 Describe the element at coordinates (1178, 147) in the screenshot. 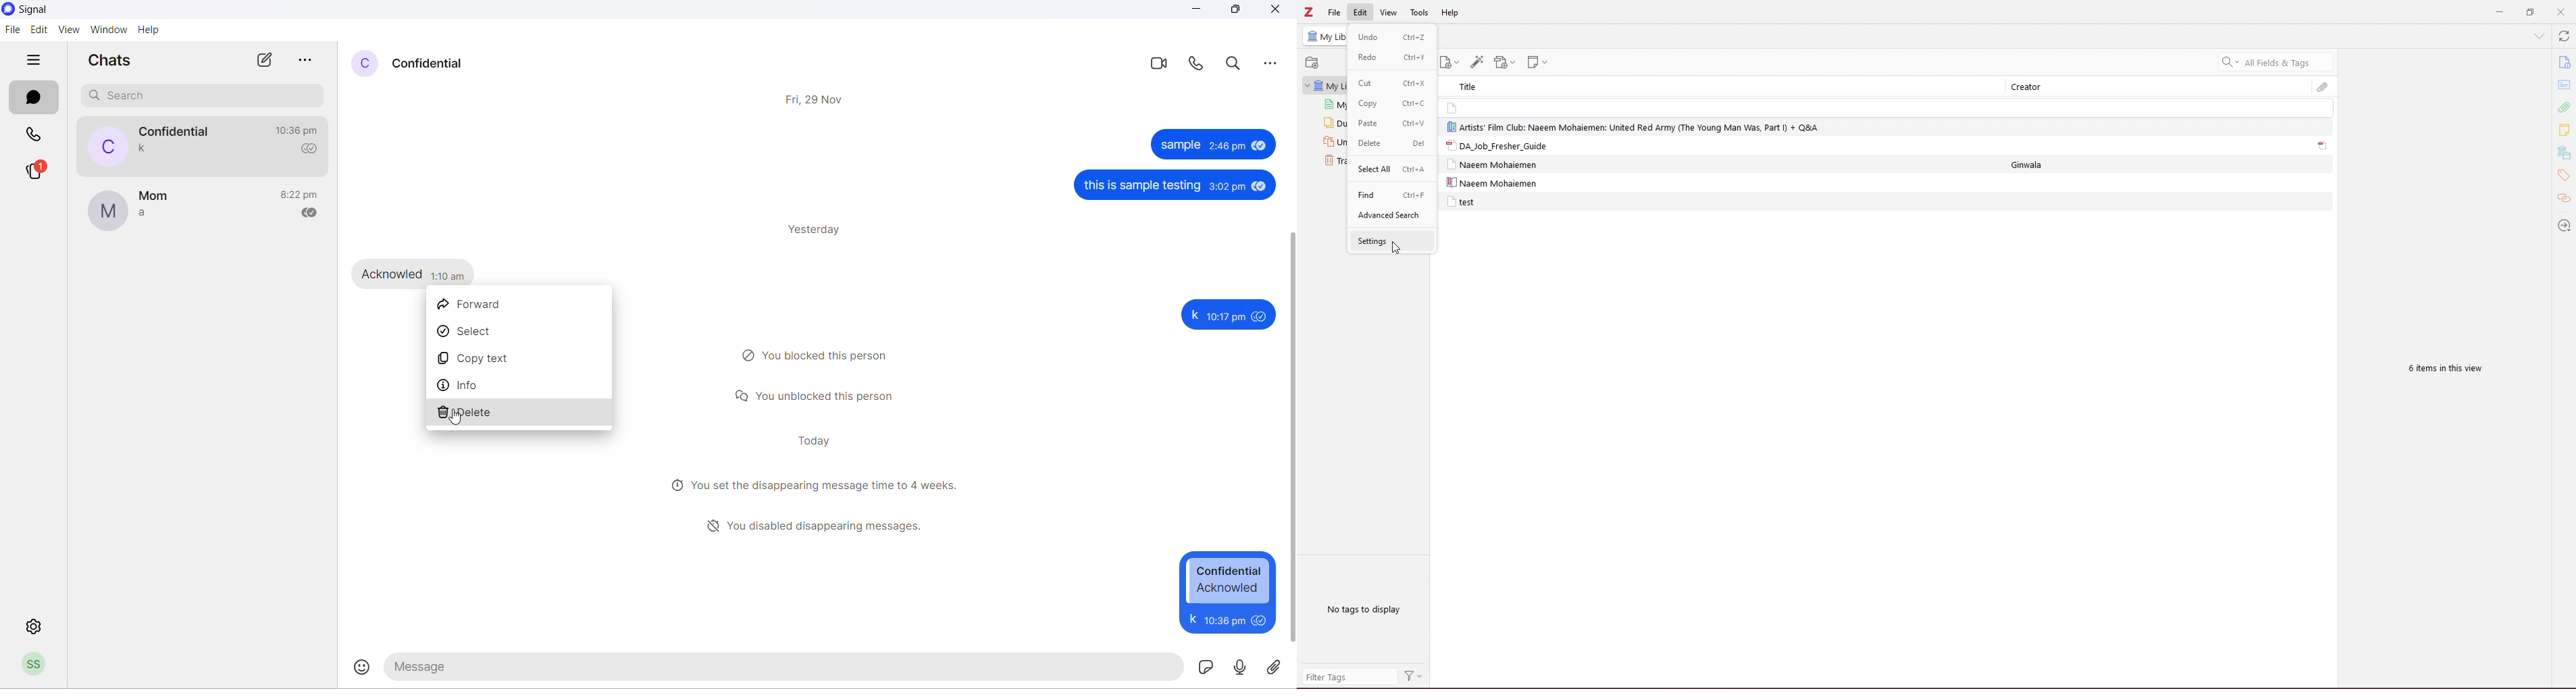

I see `sample` at that location.